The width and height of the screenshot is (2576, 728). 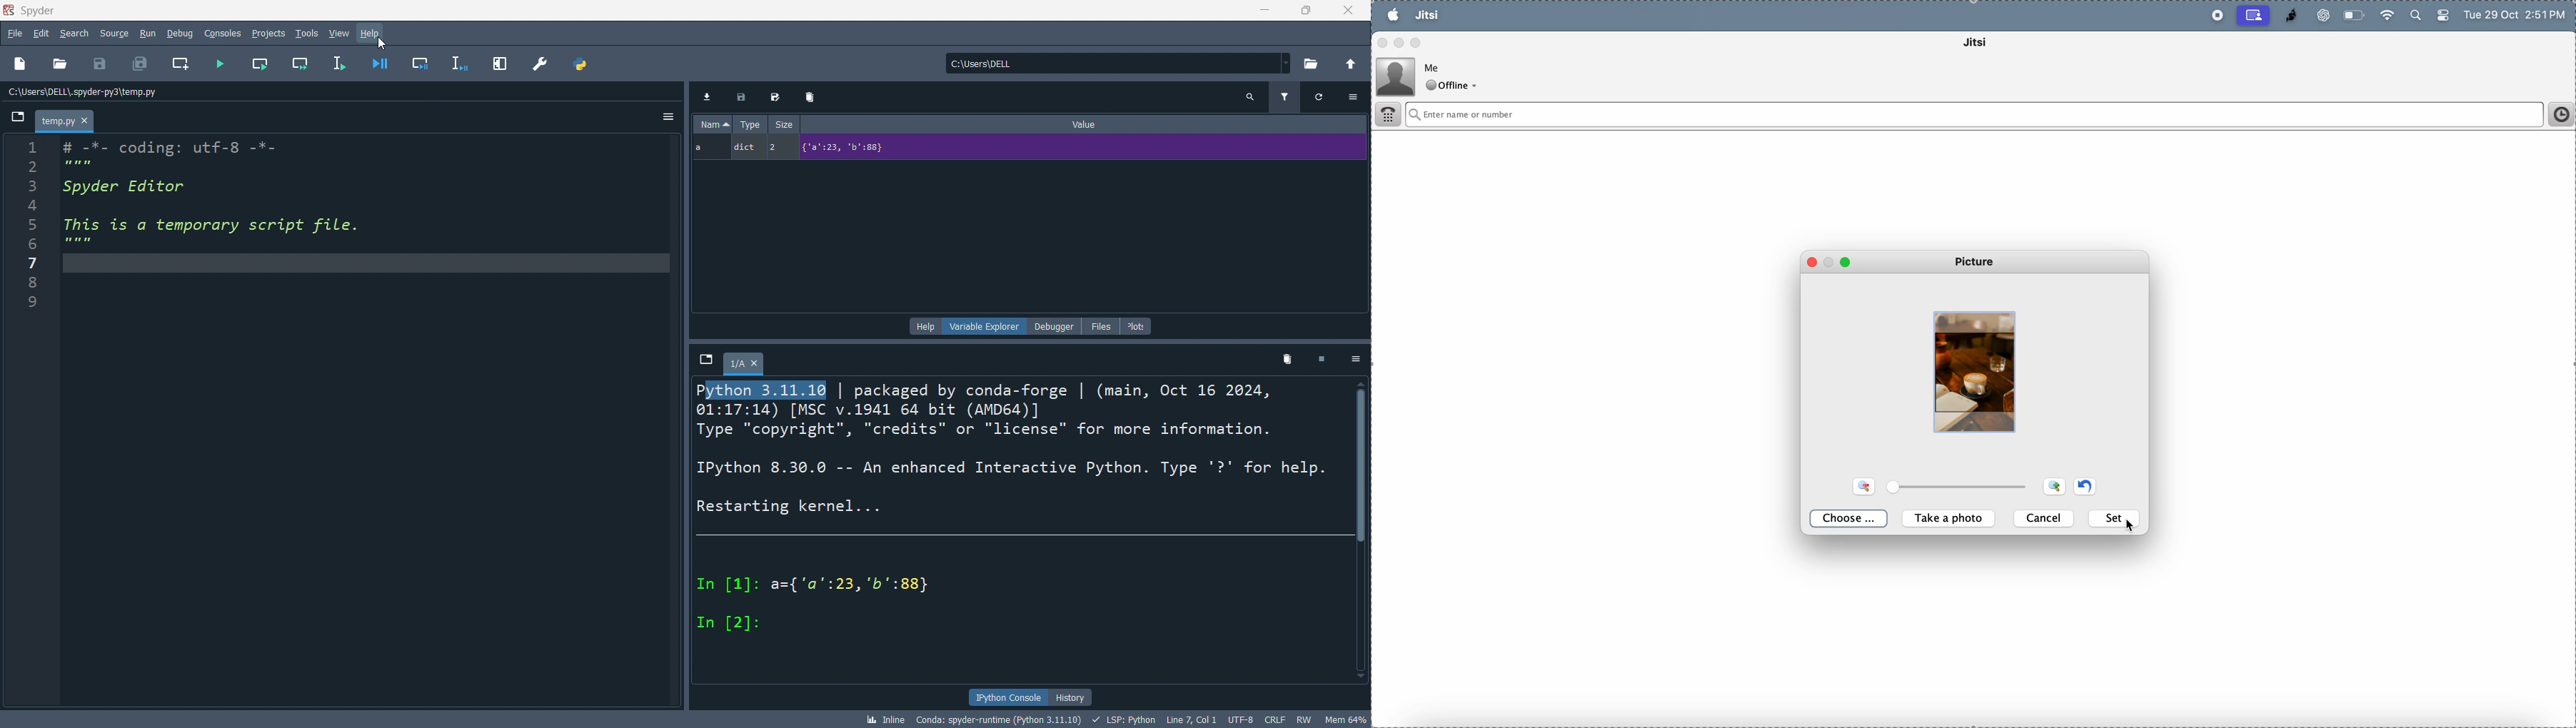 What do you see at coordinates (1320, 98) in the screenshot?
I see `Refersh` at bounding box center [1320, 98].